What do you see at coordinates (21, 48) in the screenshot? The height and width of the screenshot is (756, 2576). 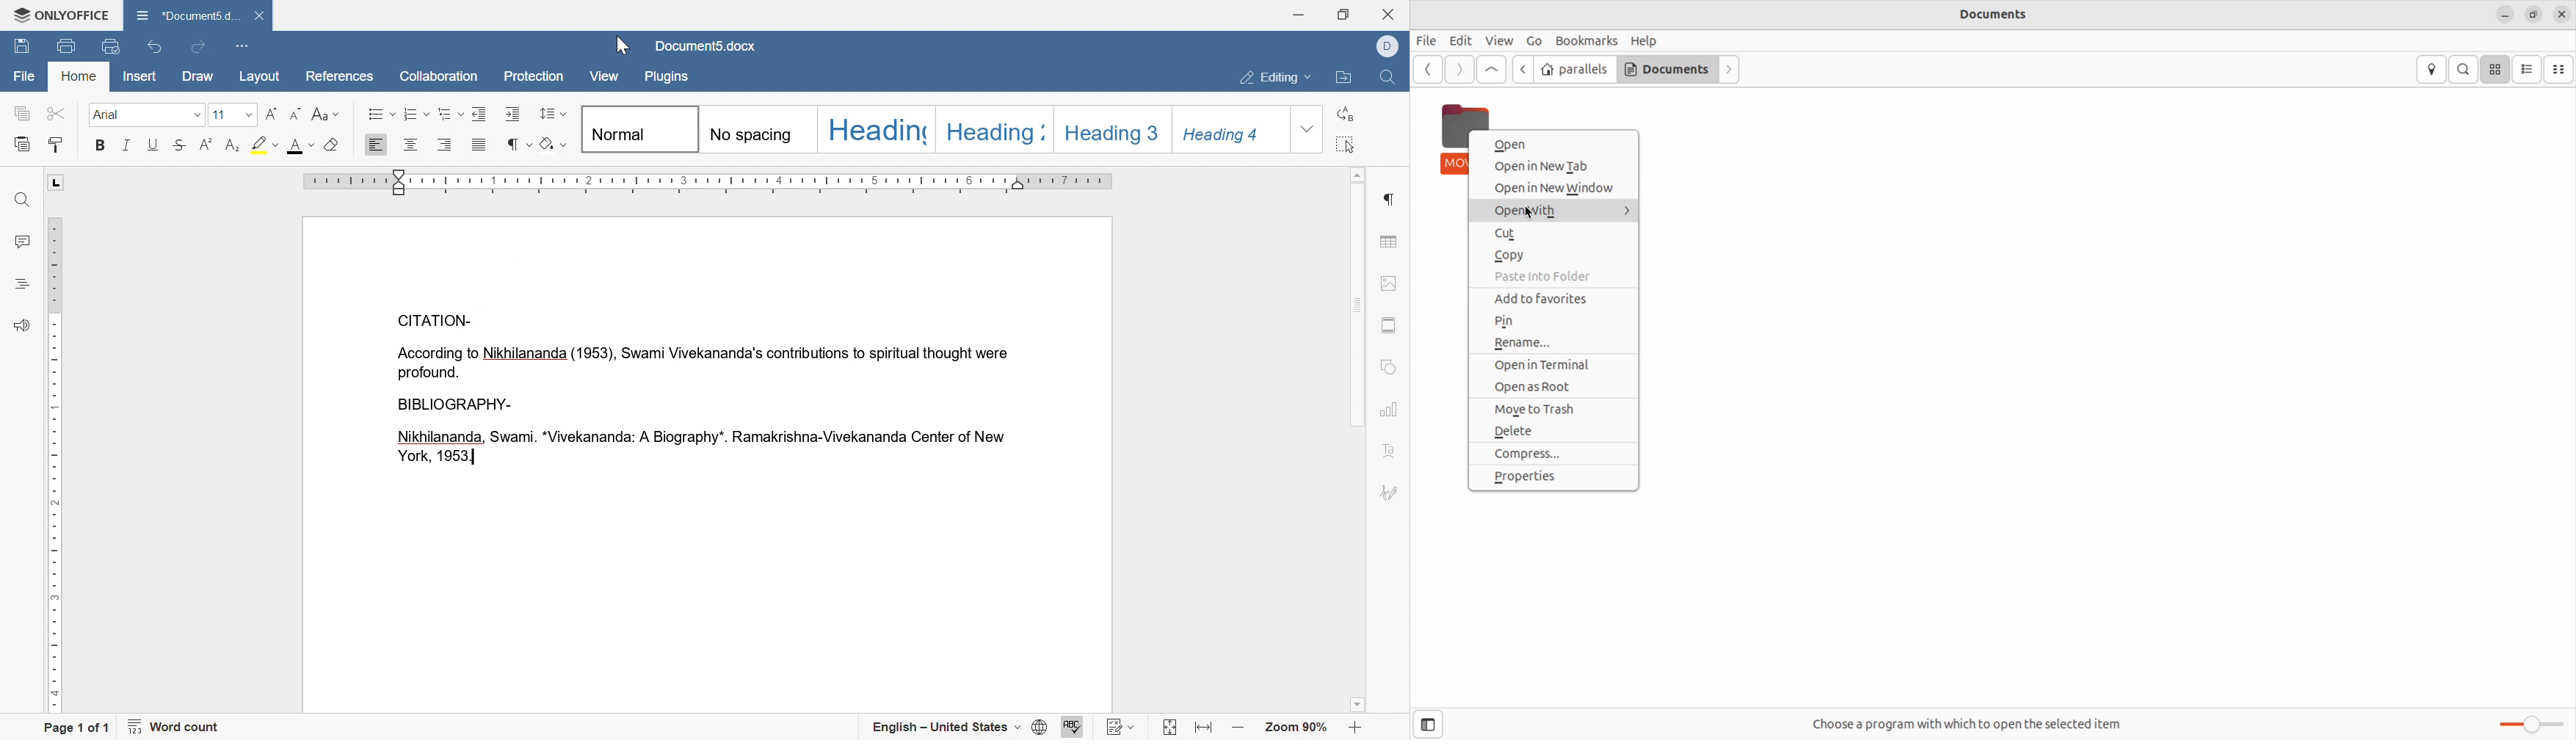 I see `save` at bounding box center [21, 48].